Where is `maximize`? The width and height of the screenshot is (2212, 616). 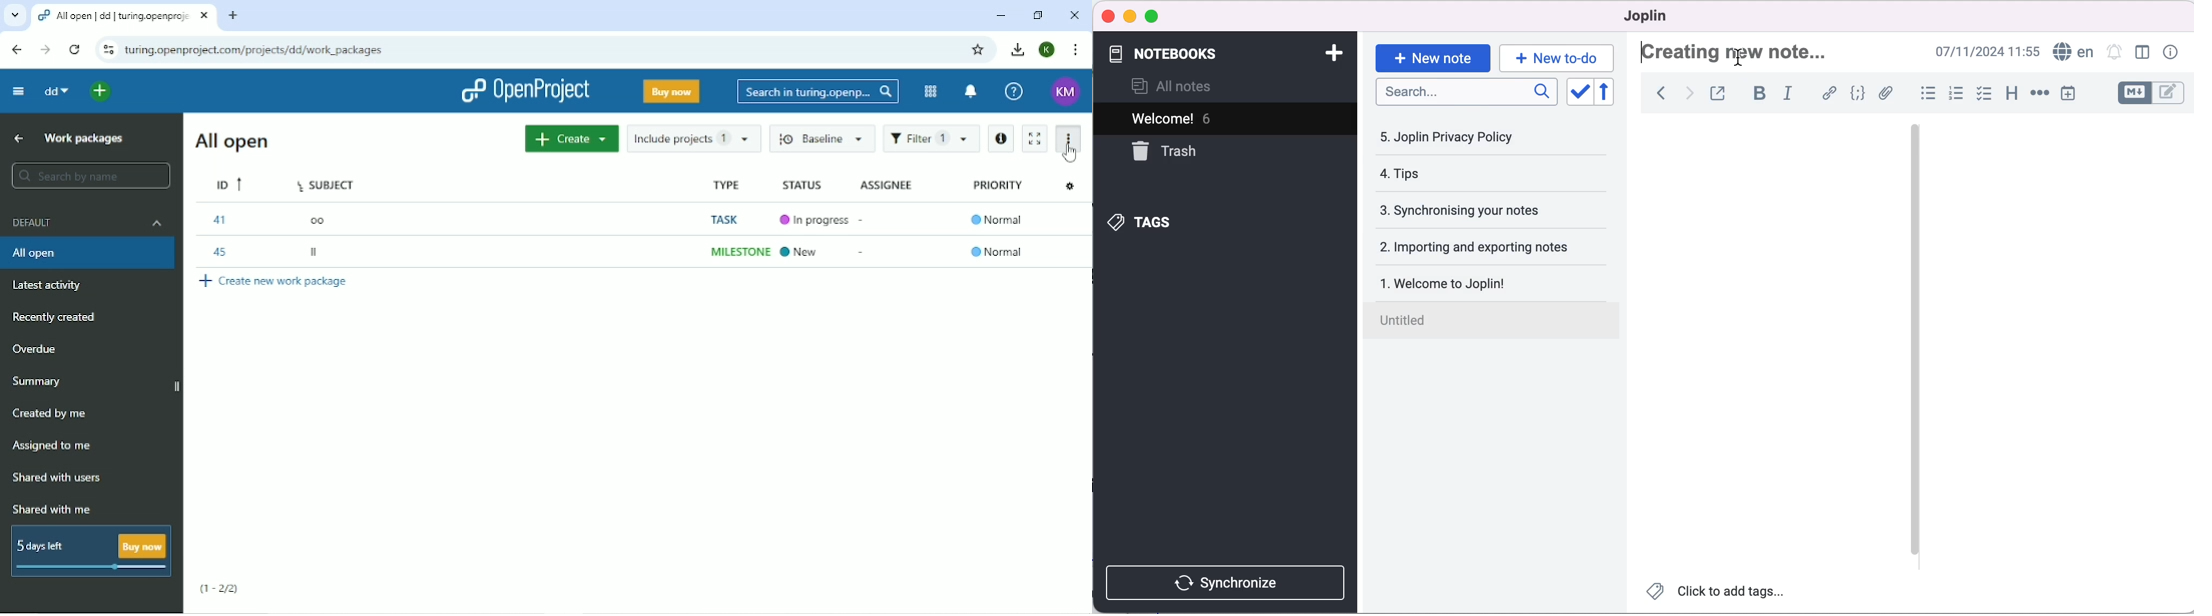
maximize is located at coordinates (1152, 17).